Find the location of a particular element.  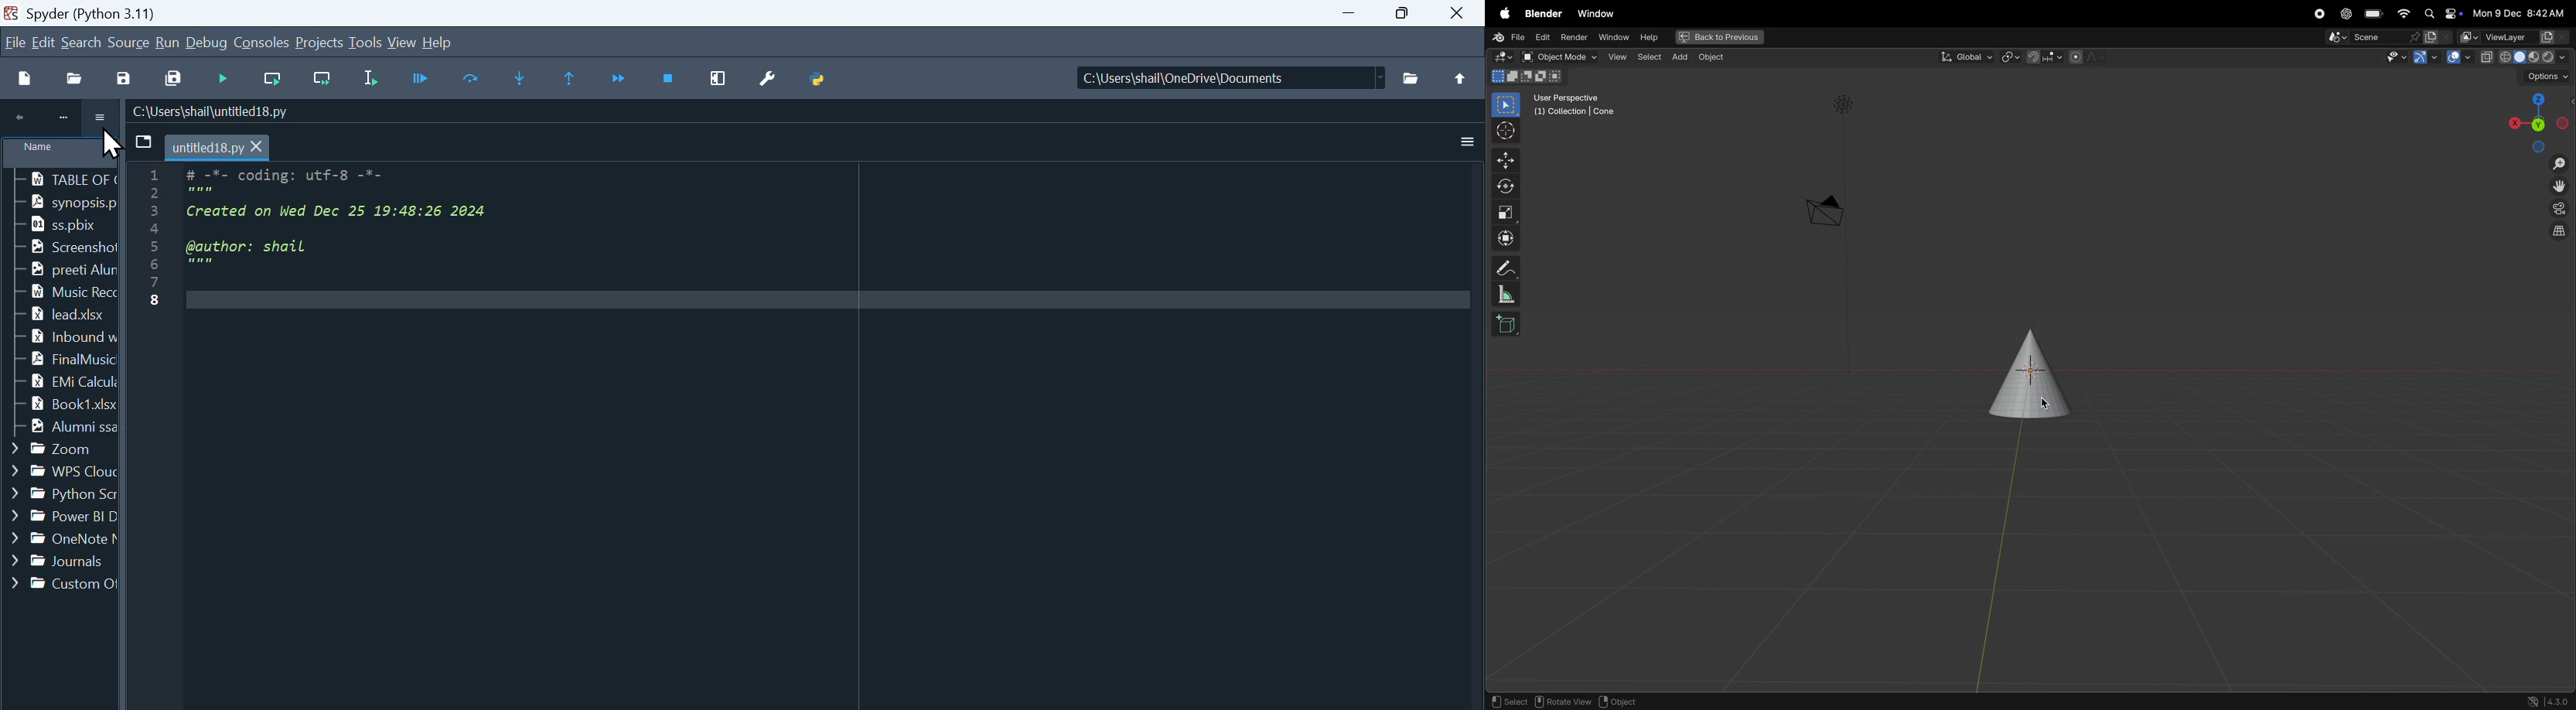

open parent directory is located at coordinates (1461, 78).